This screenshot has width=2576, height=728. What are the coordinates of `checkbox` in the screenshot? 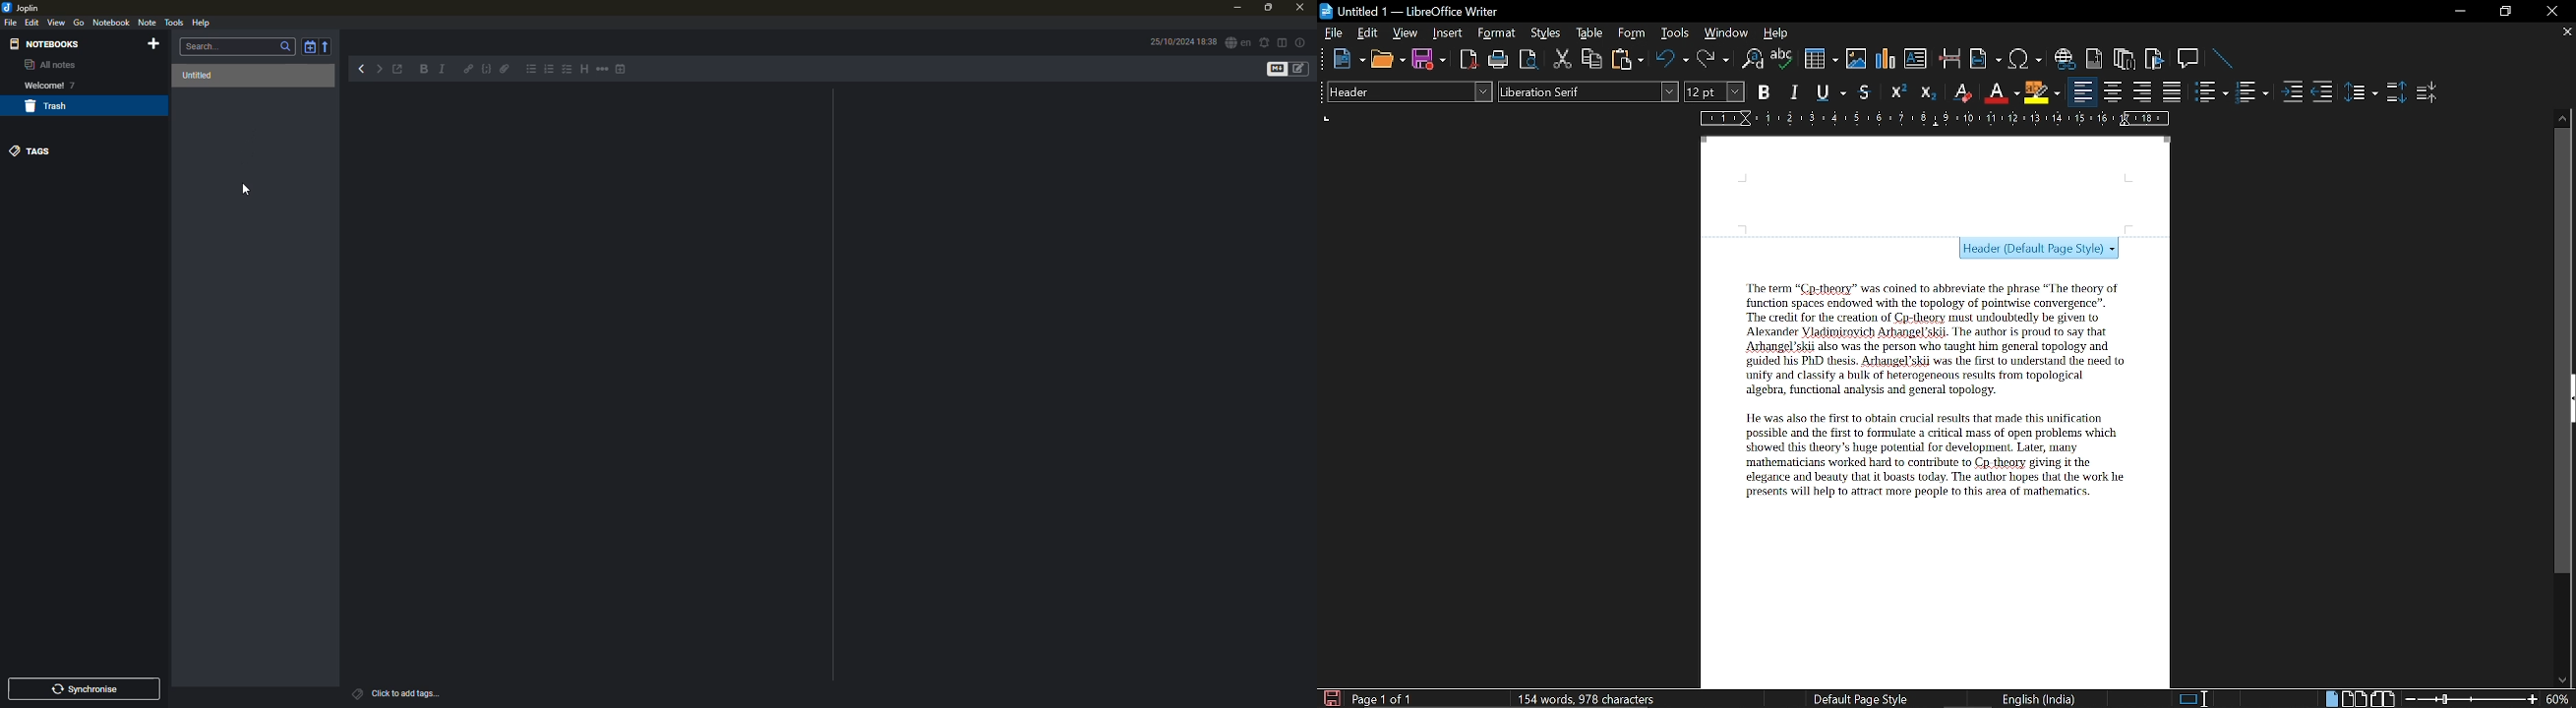 It's located at (566, 70).